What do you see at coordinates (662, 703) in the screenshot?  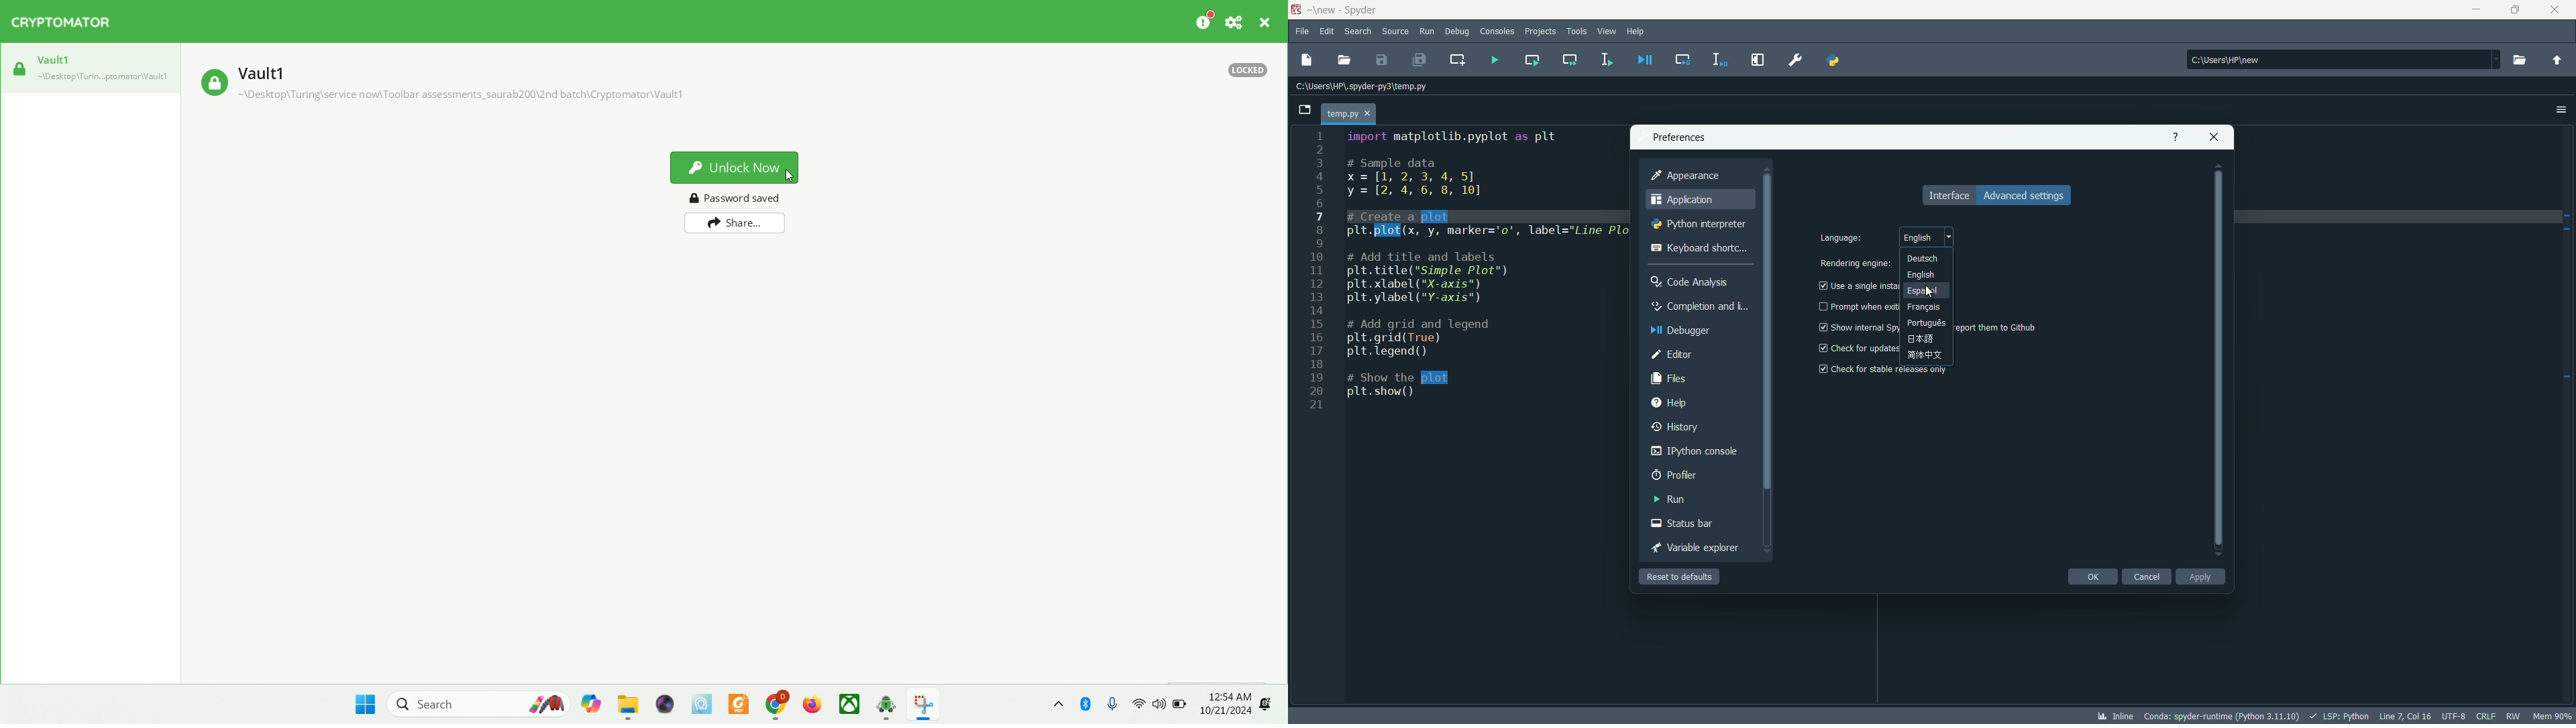 I see `video player` at bounding box center [662, 703].